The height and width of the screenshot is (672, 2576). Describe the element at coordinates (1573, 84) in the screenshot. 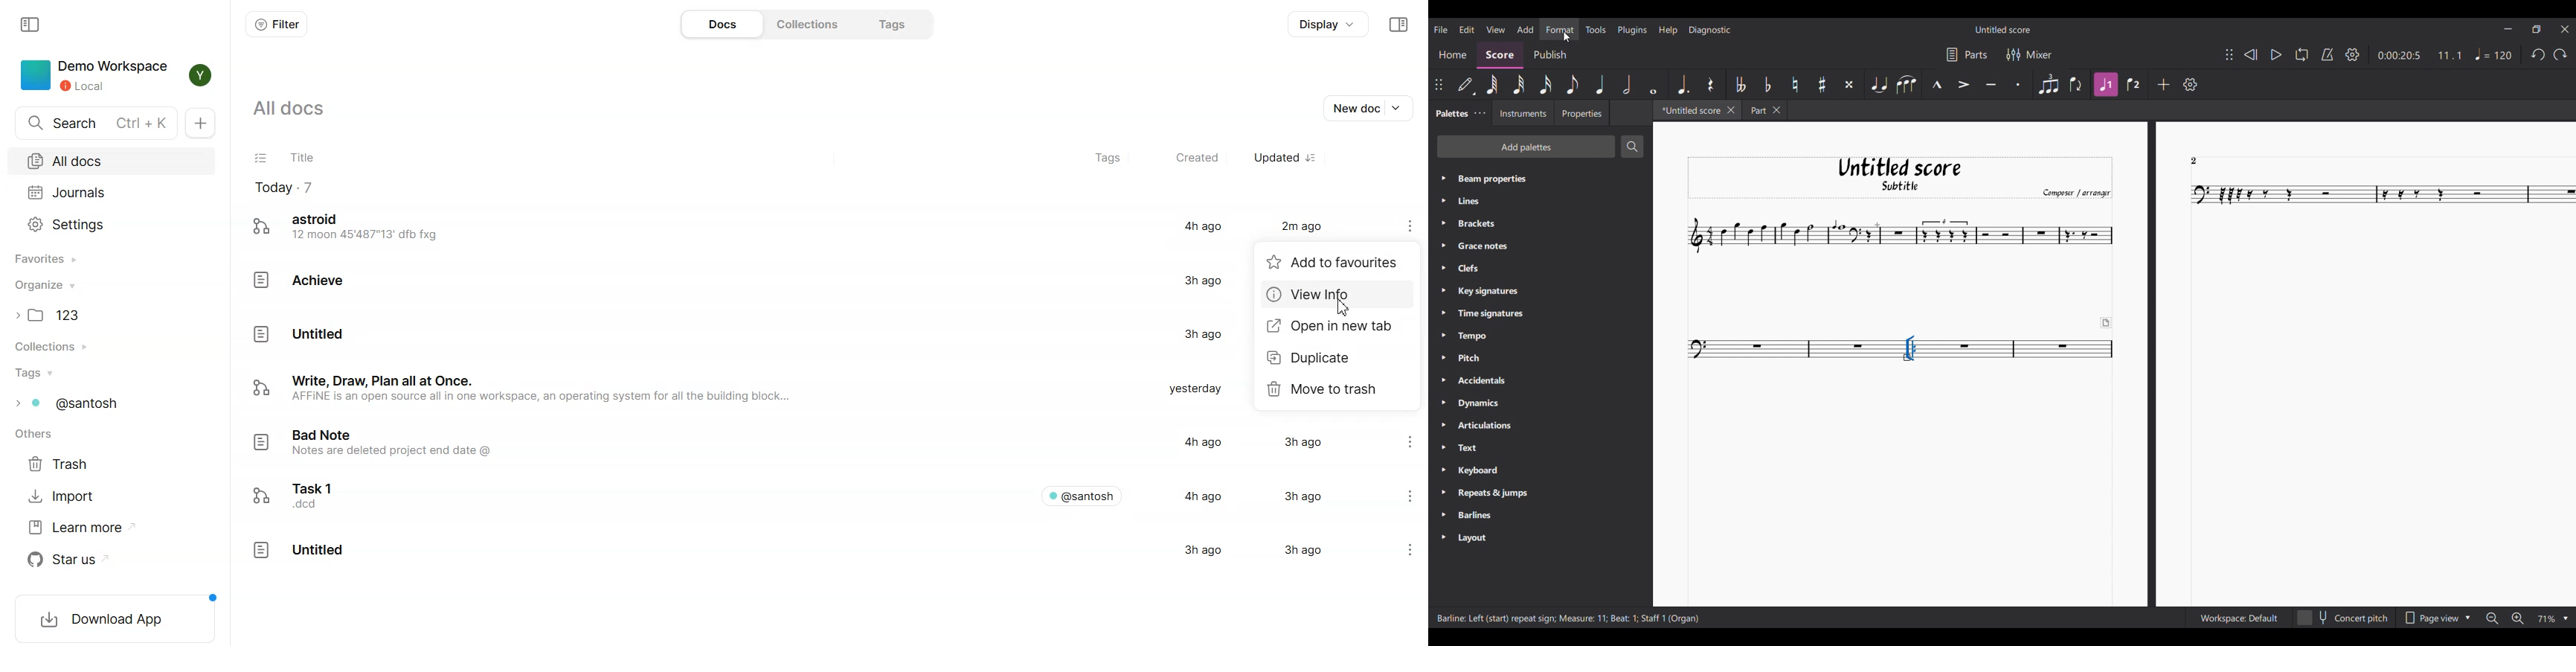

I see `8th note` at that location.